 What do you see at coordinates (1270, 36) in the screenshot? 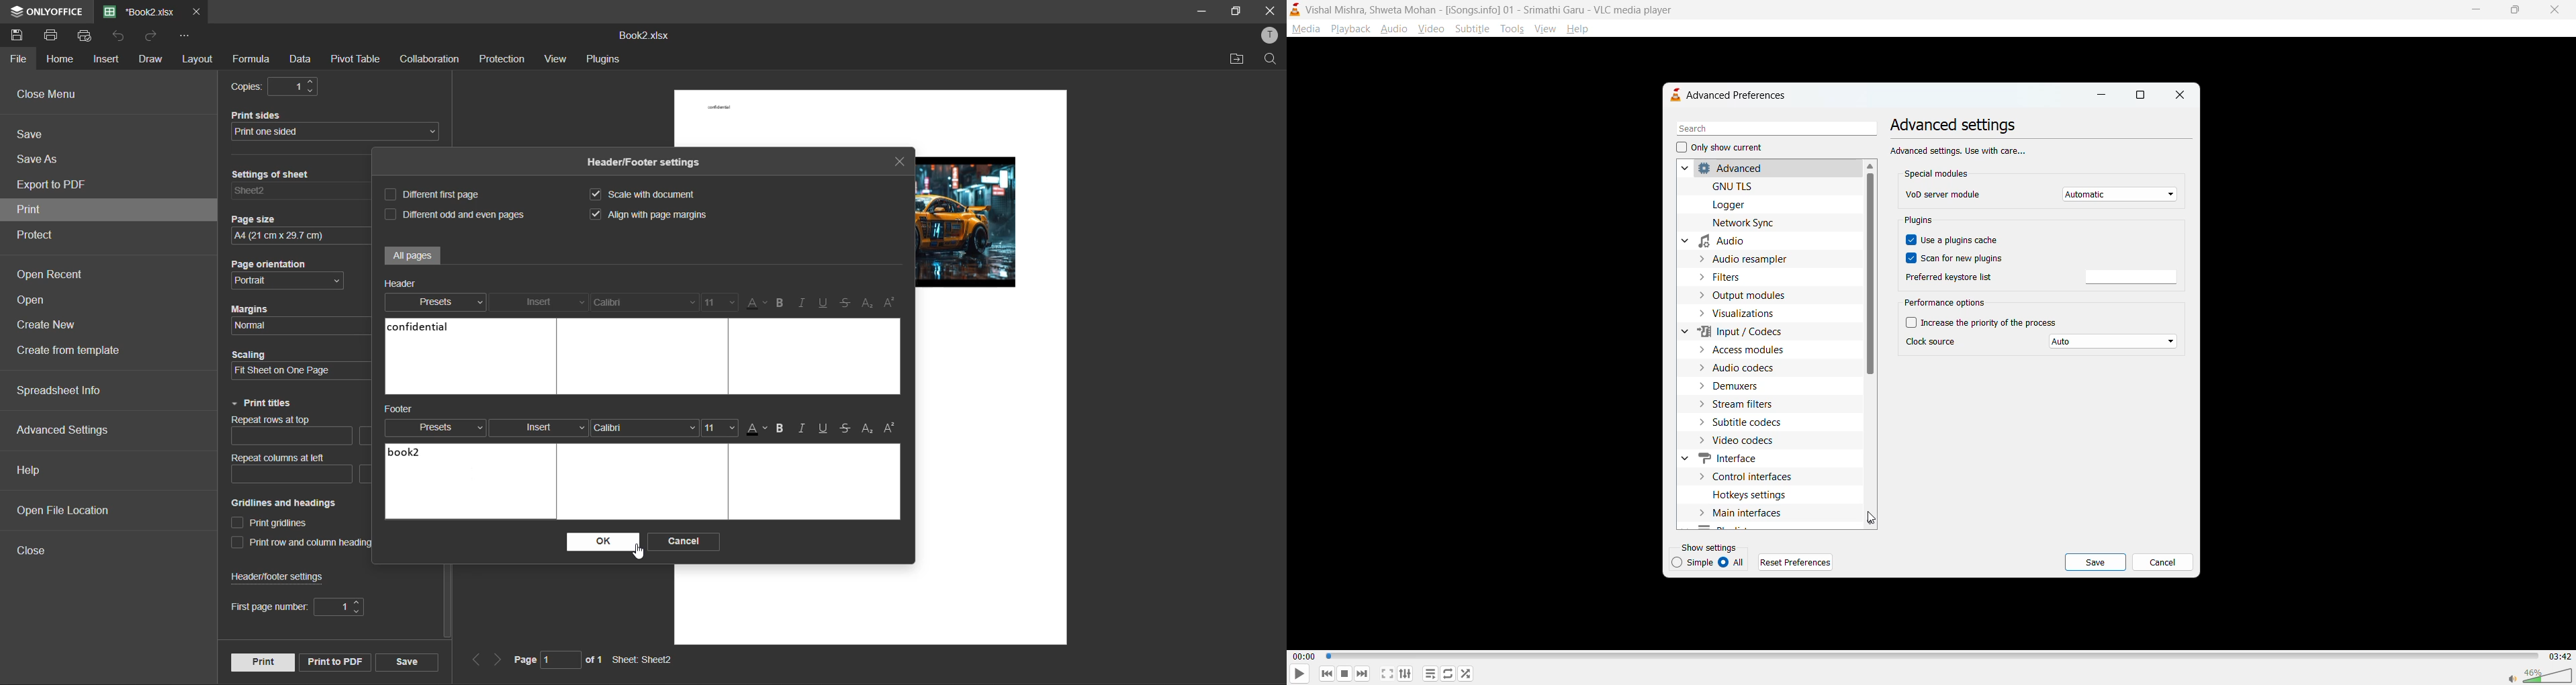
I see `profile` at bounding box center [1270, 36].